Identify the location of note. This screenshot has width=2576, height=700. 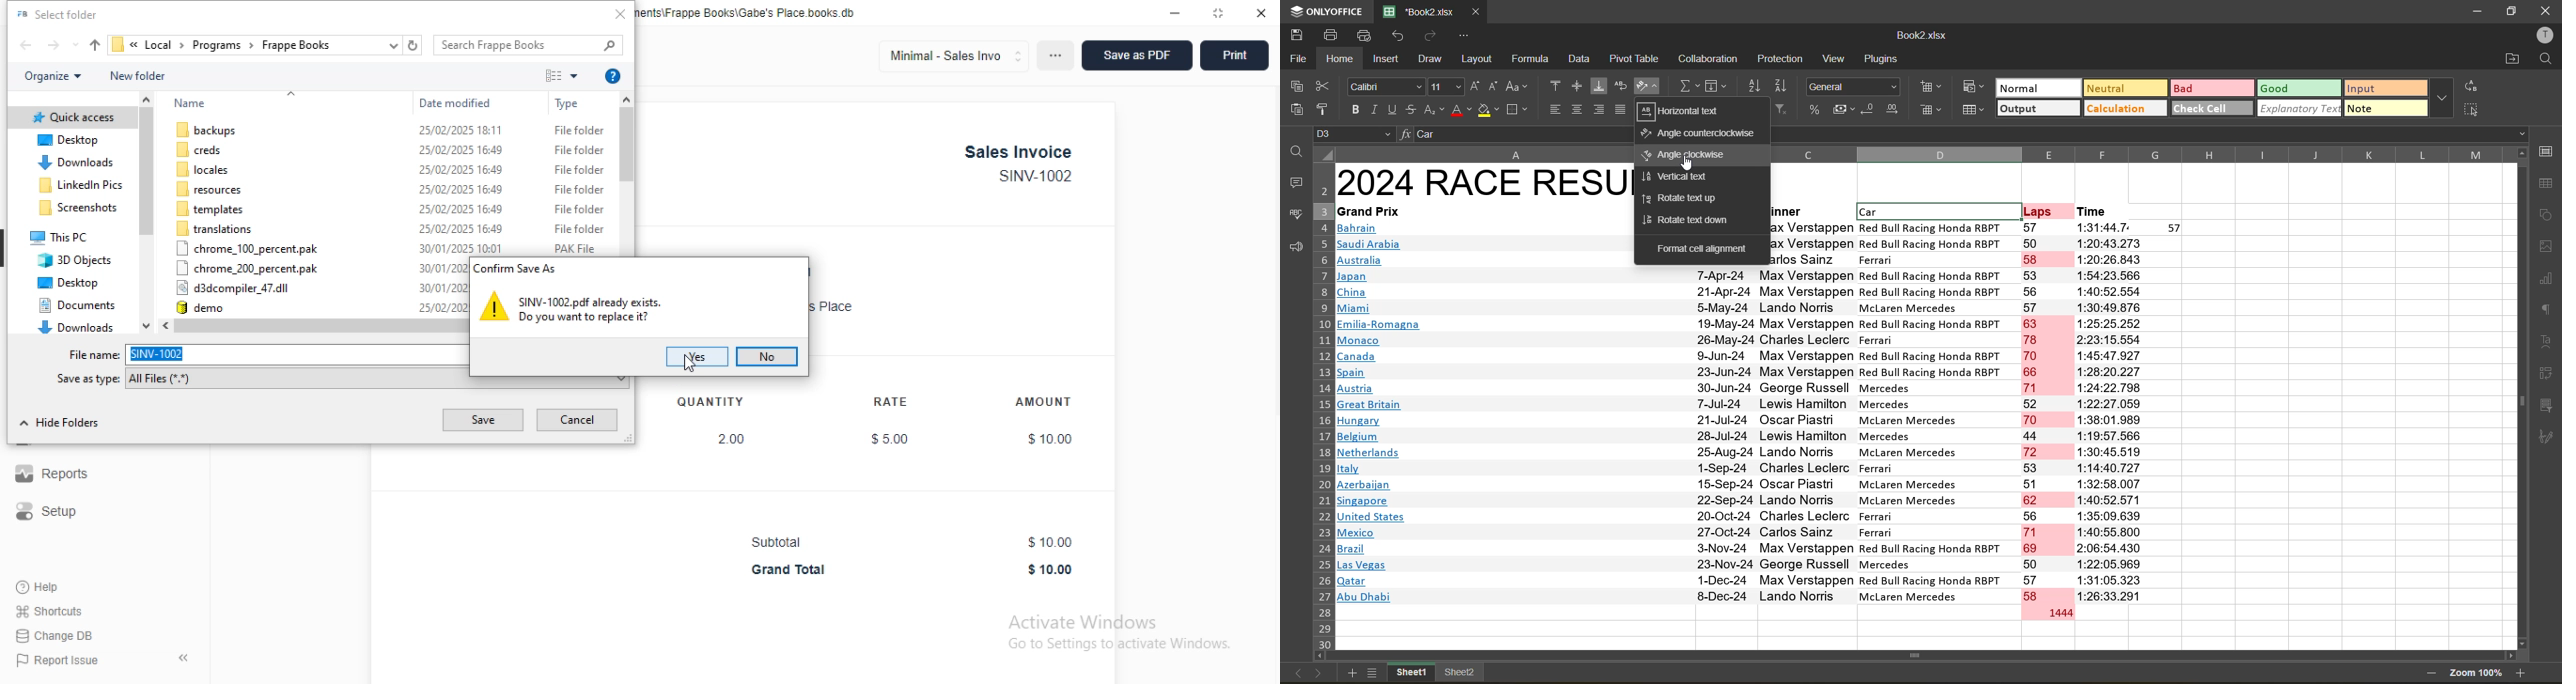
(2385, 110).